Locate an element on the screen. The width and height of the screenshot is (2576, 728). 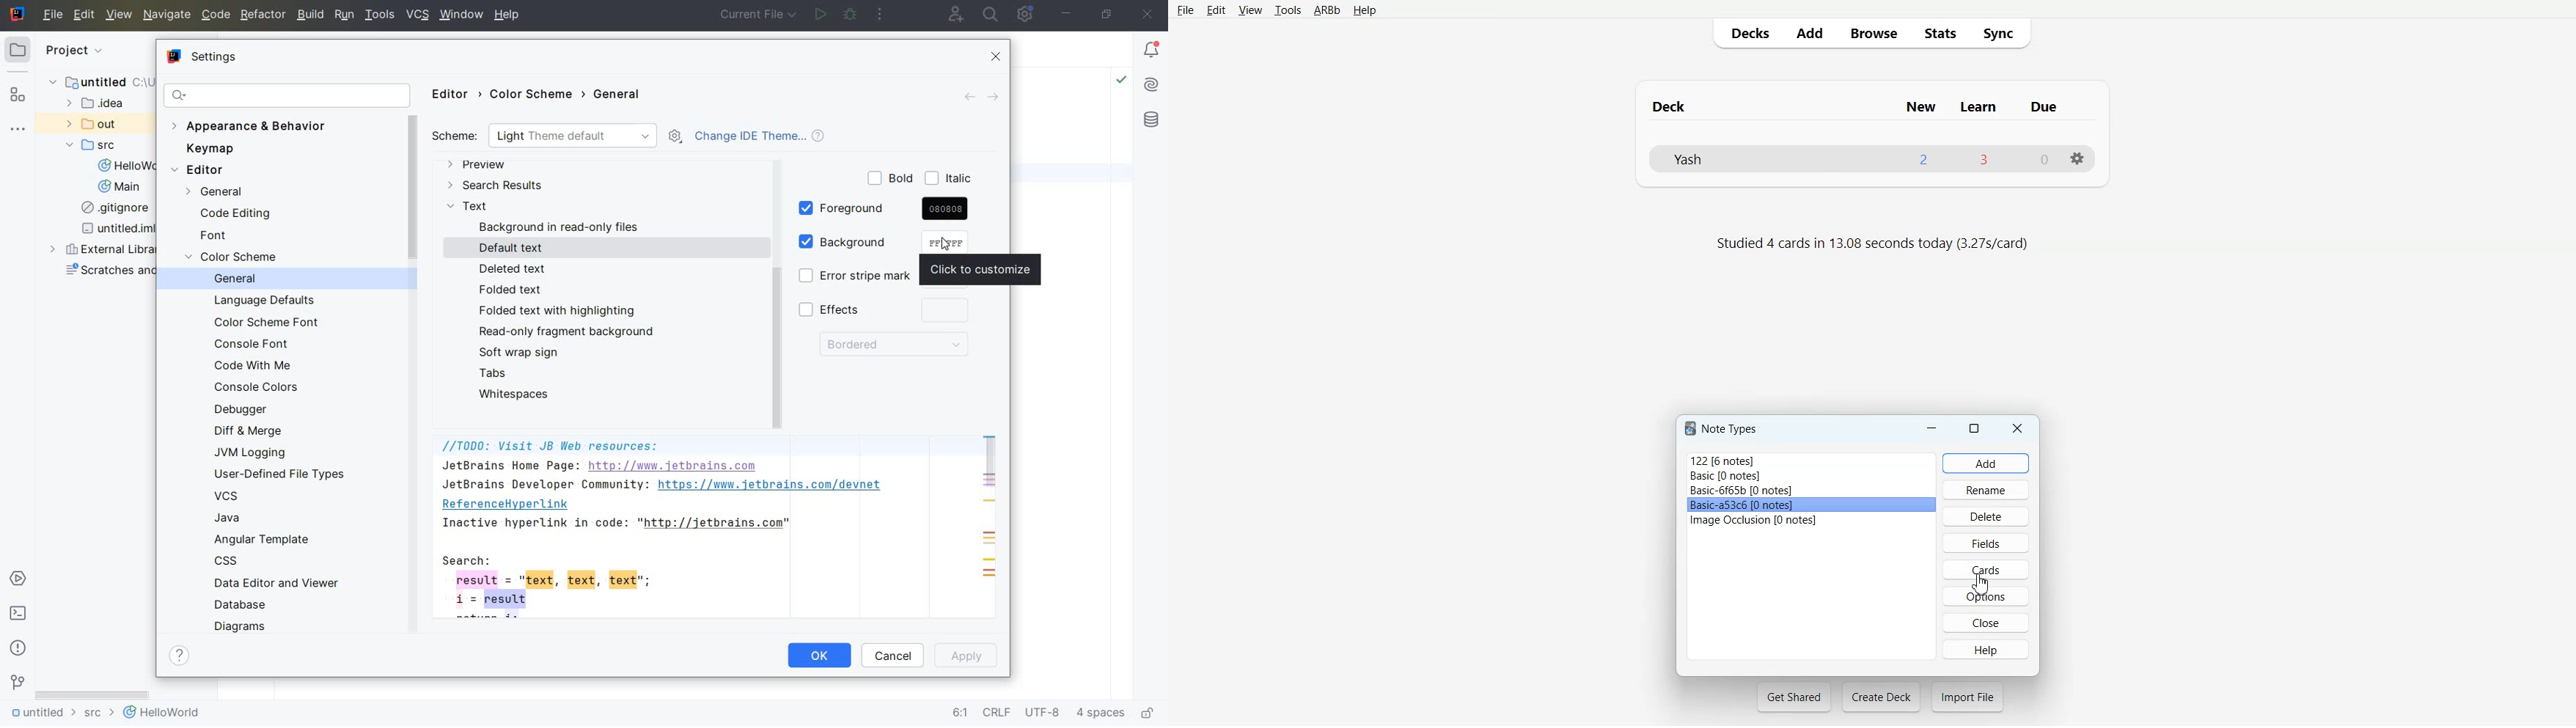
Browse is located at coordinates (1873, 32).